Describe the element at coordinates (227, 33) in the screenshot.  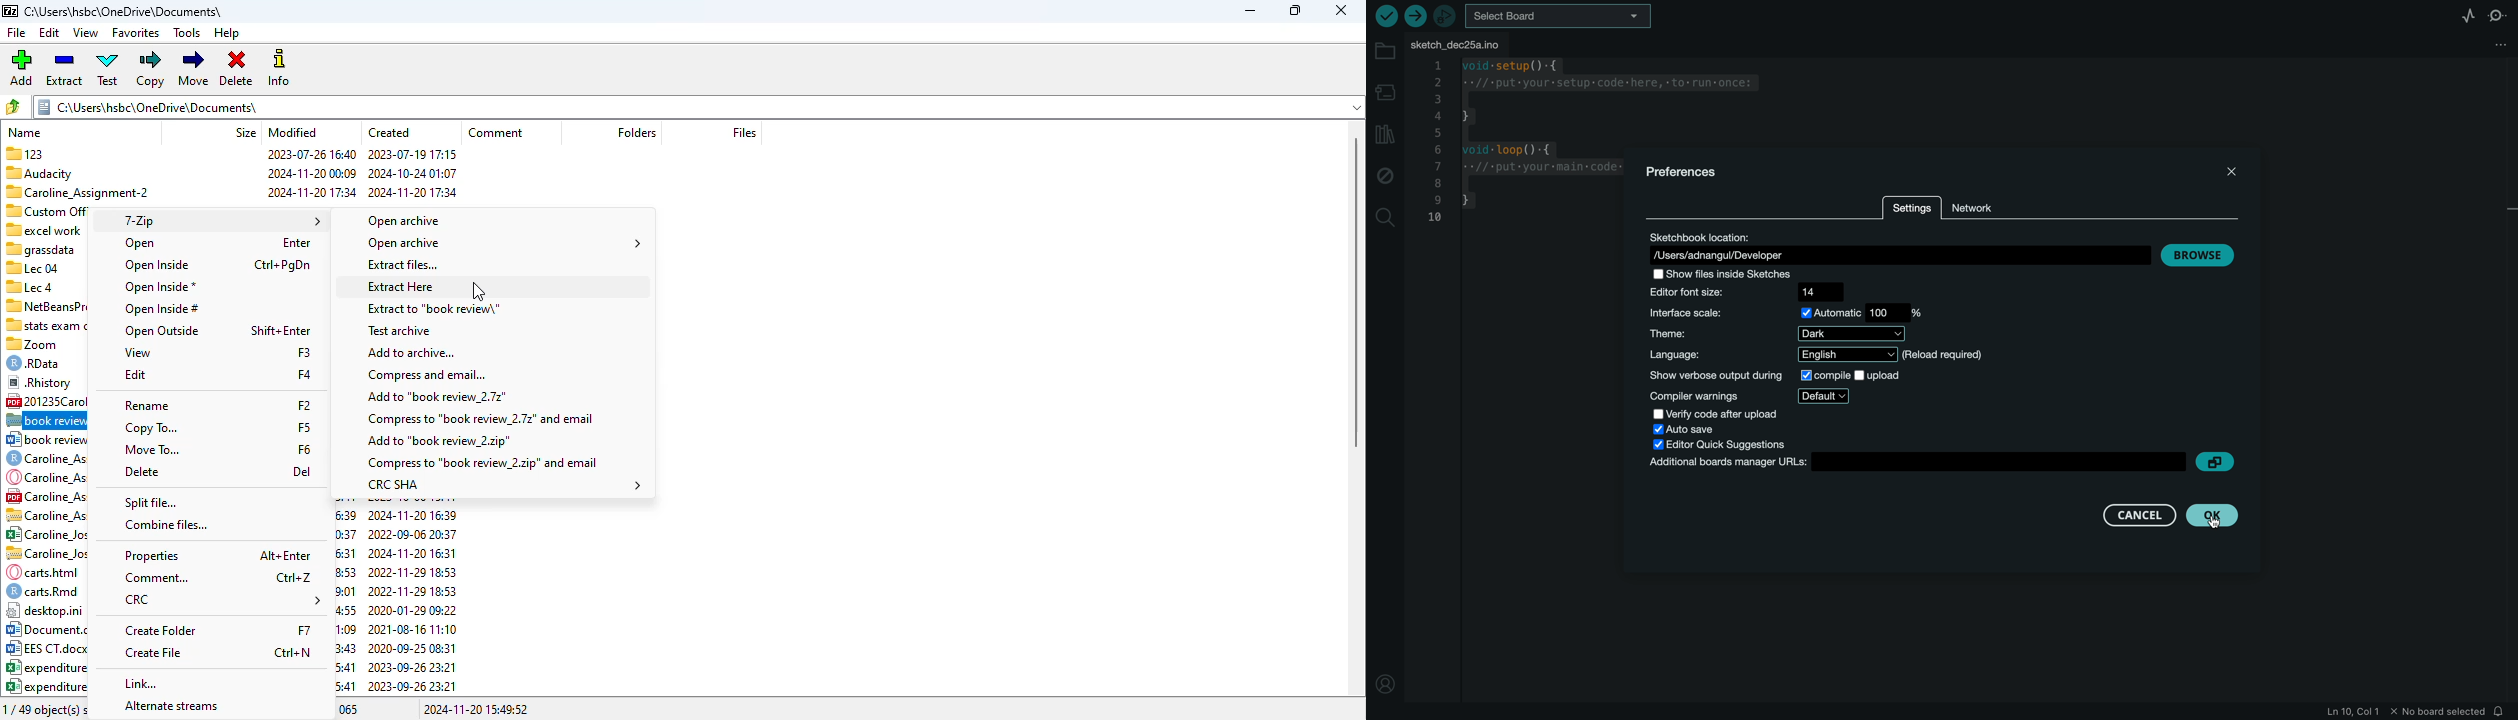
I see `help` at that location.